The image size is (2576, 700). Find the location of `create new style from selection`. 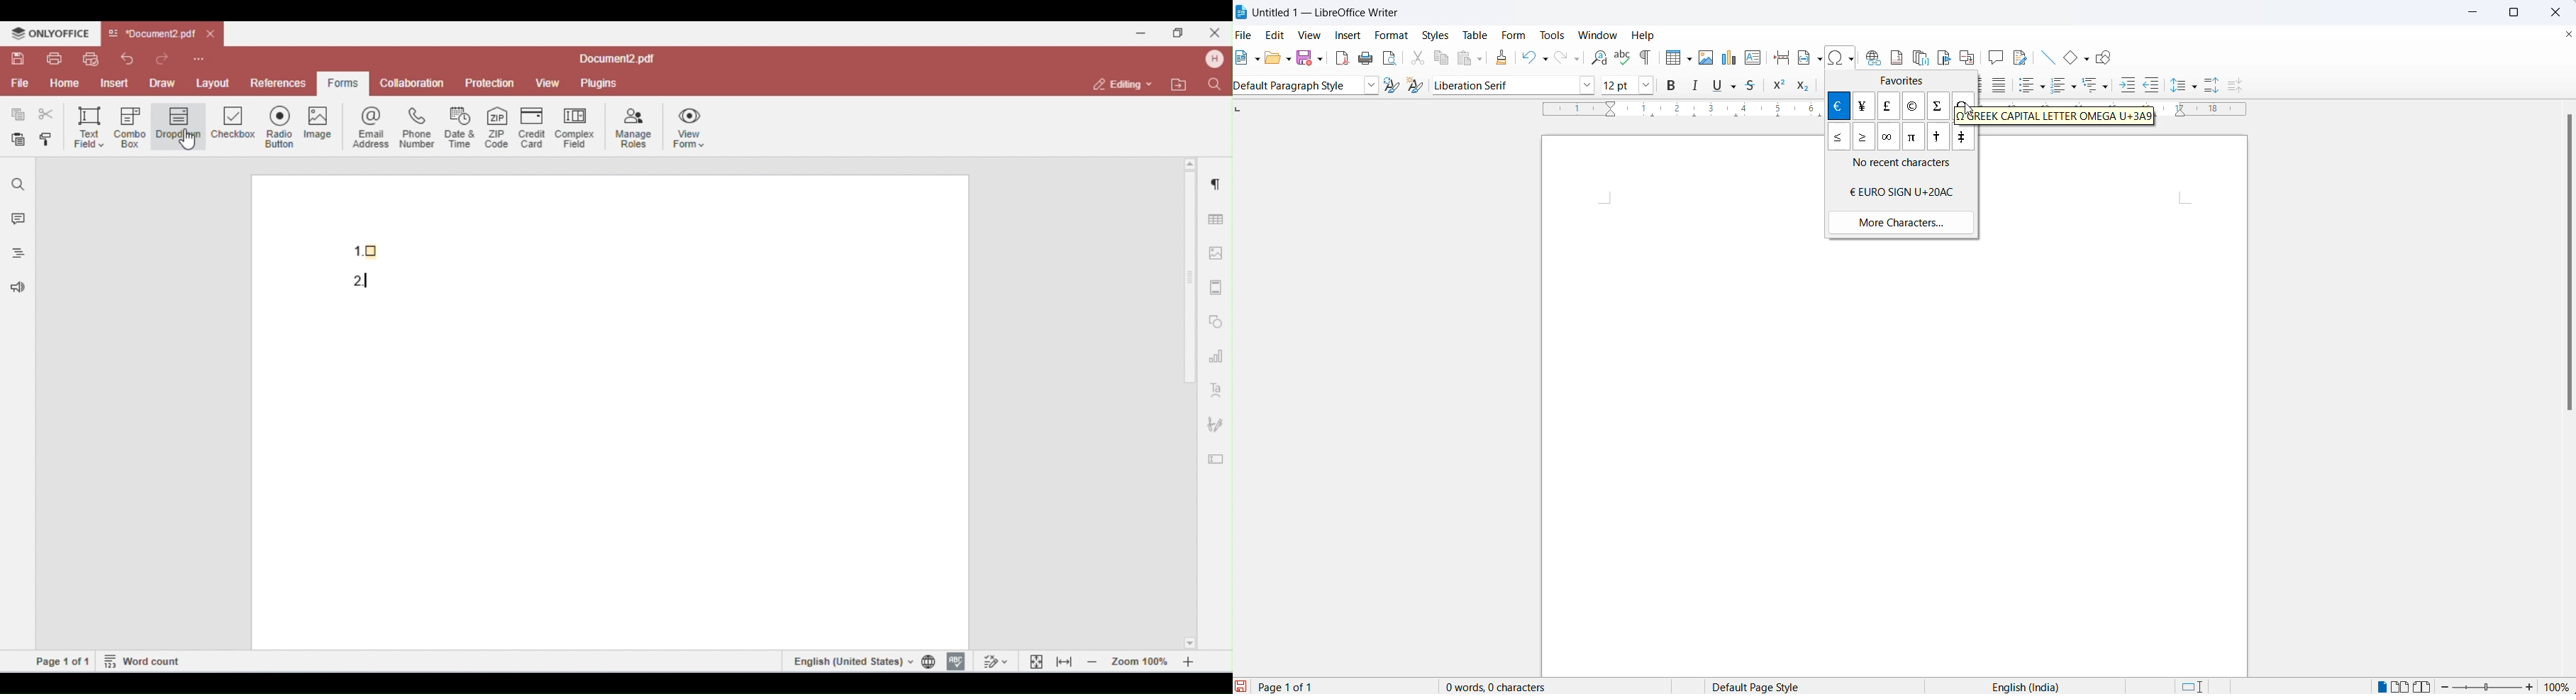

create new style from selection is located at coordinates (1416, 87).